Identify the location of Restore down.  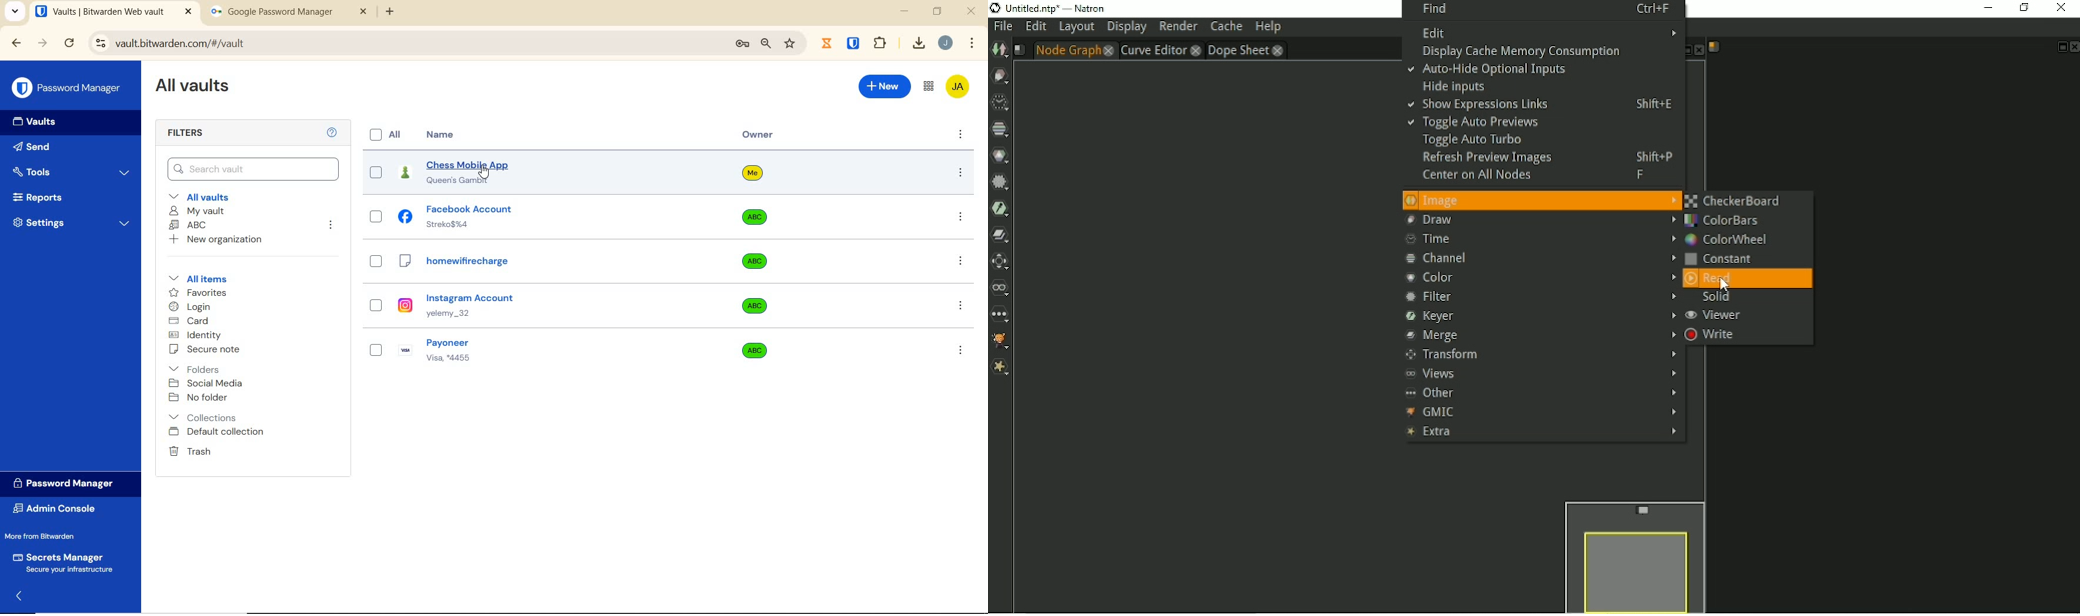
(2022, 8).